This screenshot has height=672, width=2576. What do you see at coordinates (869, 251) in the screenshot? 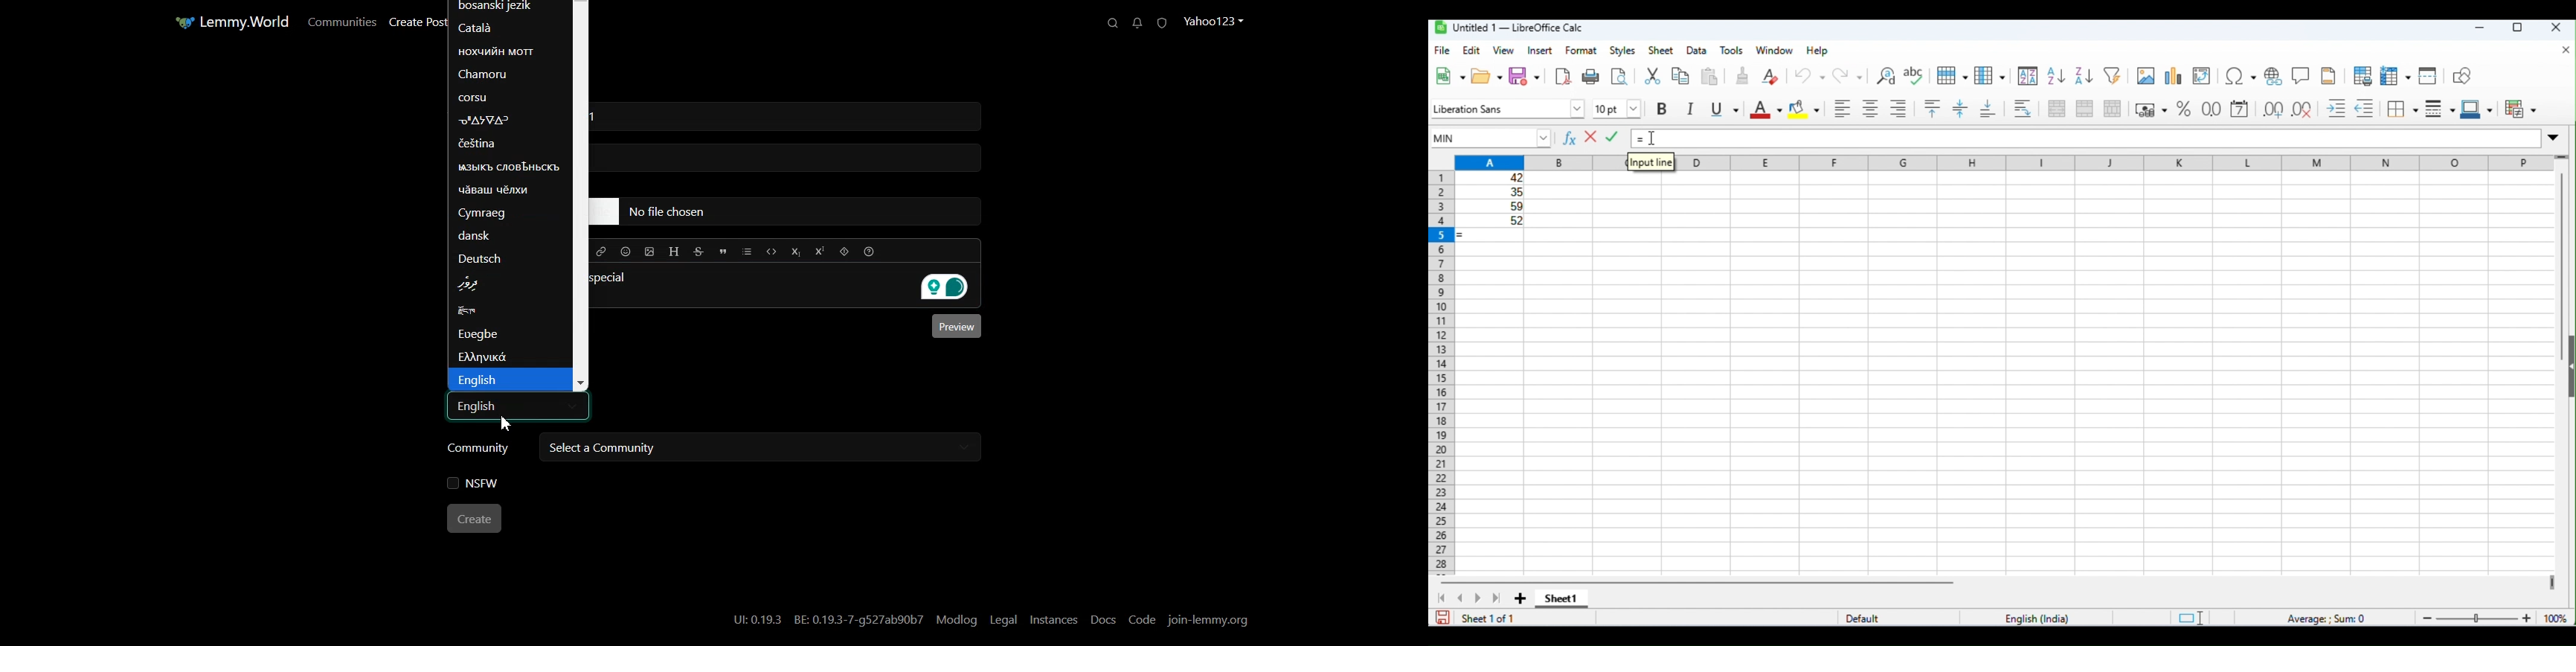
I see `Formatting help` at bounding box center [869, 251].